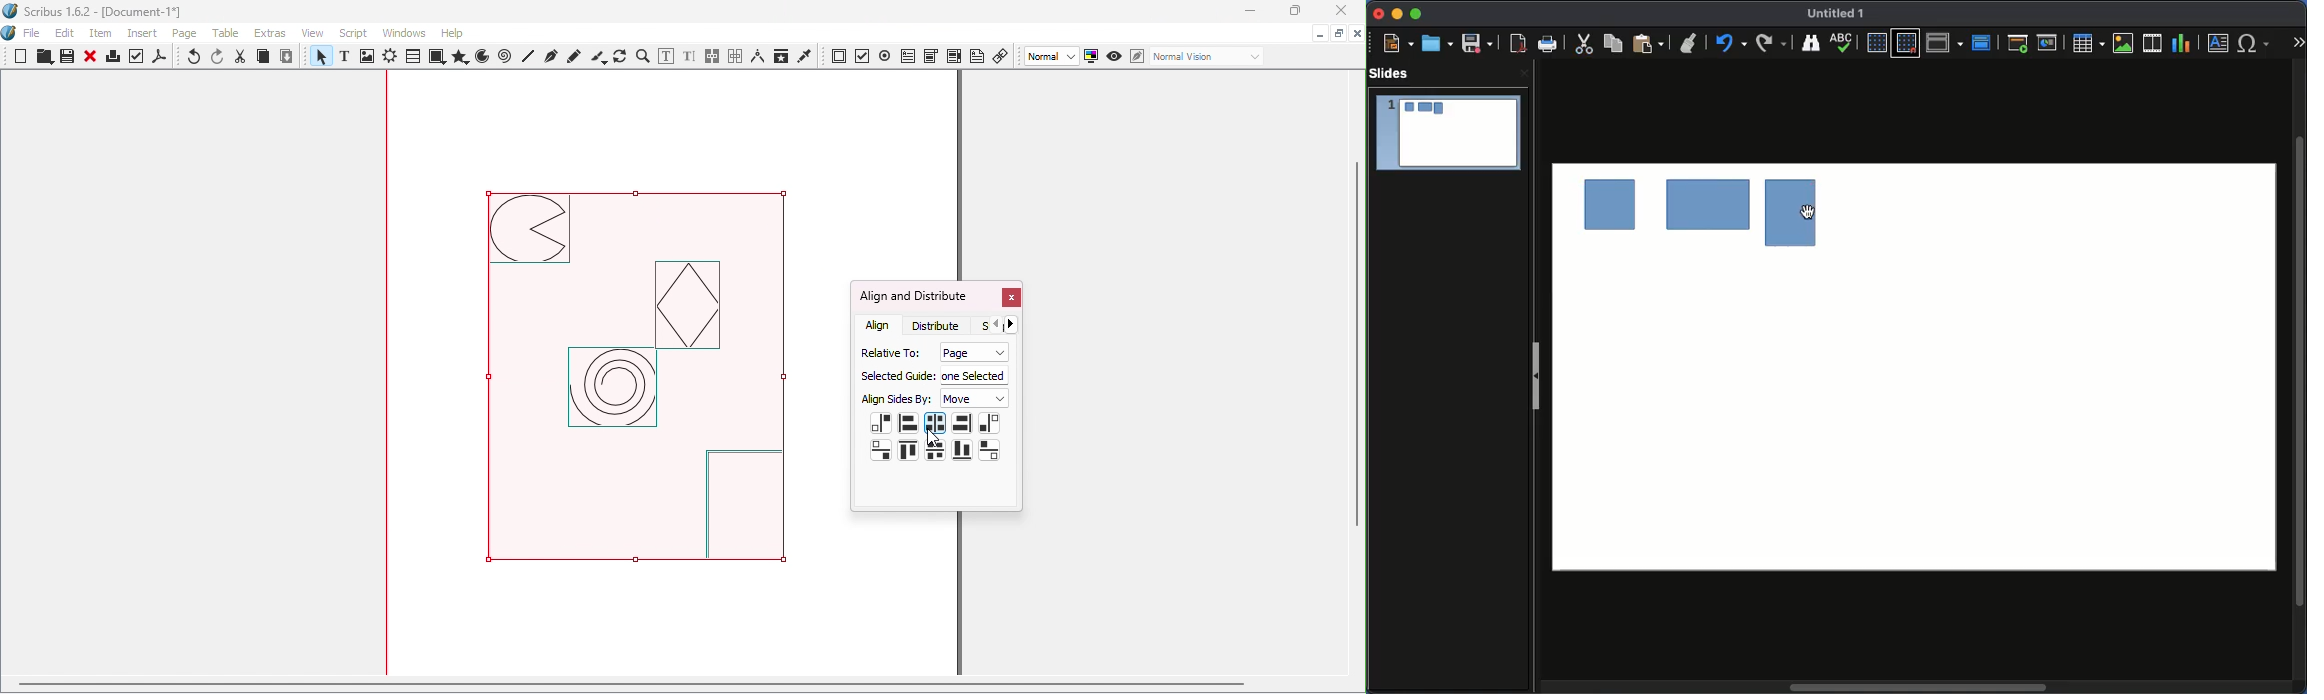 This screenshot has width=2324, height=700. What do you see at coordinates (1437, 42) in the screenshot?
I see `Open` at bounding box center [1437, 42].